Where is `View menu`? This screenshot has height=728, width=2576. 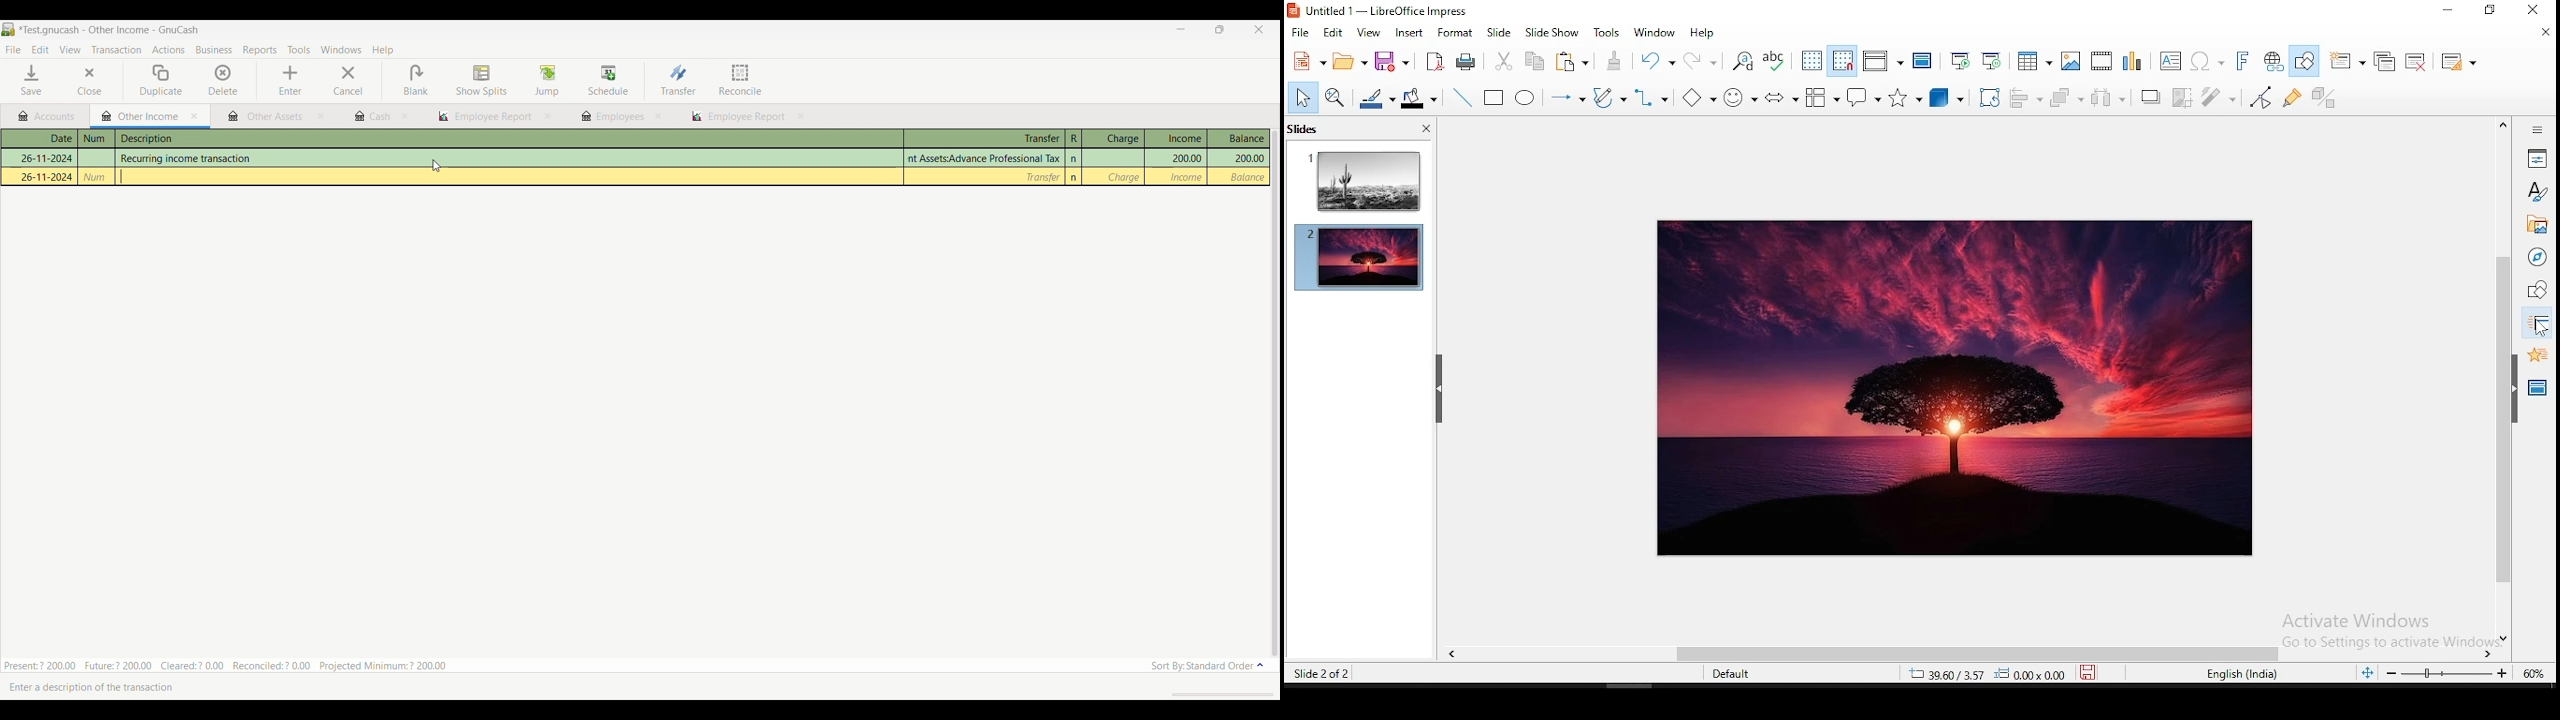
View menu is located at coordinates (69, 50).